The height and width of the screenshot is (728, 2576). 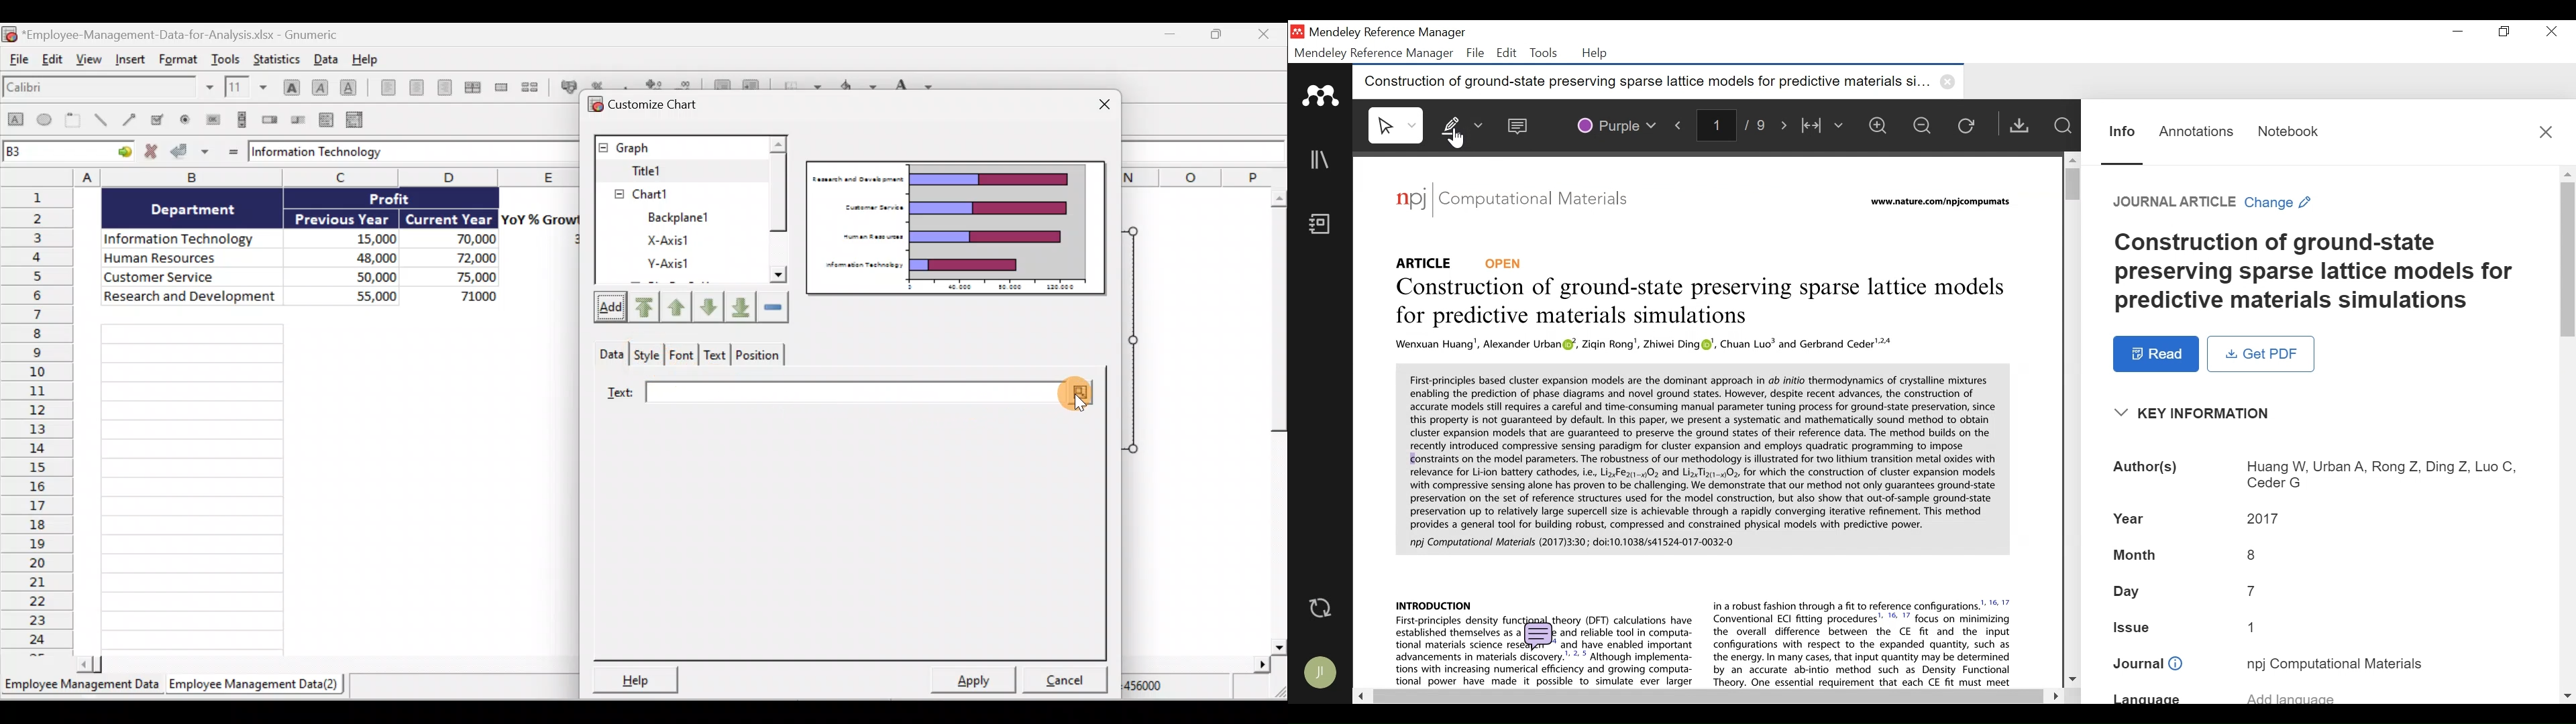 I want to click on Scroll up, so click(x=2567, y=174).